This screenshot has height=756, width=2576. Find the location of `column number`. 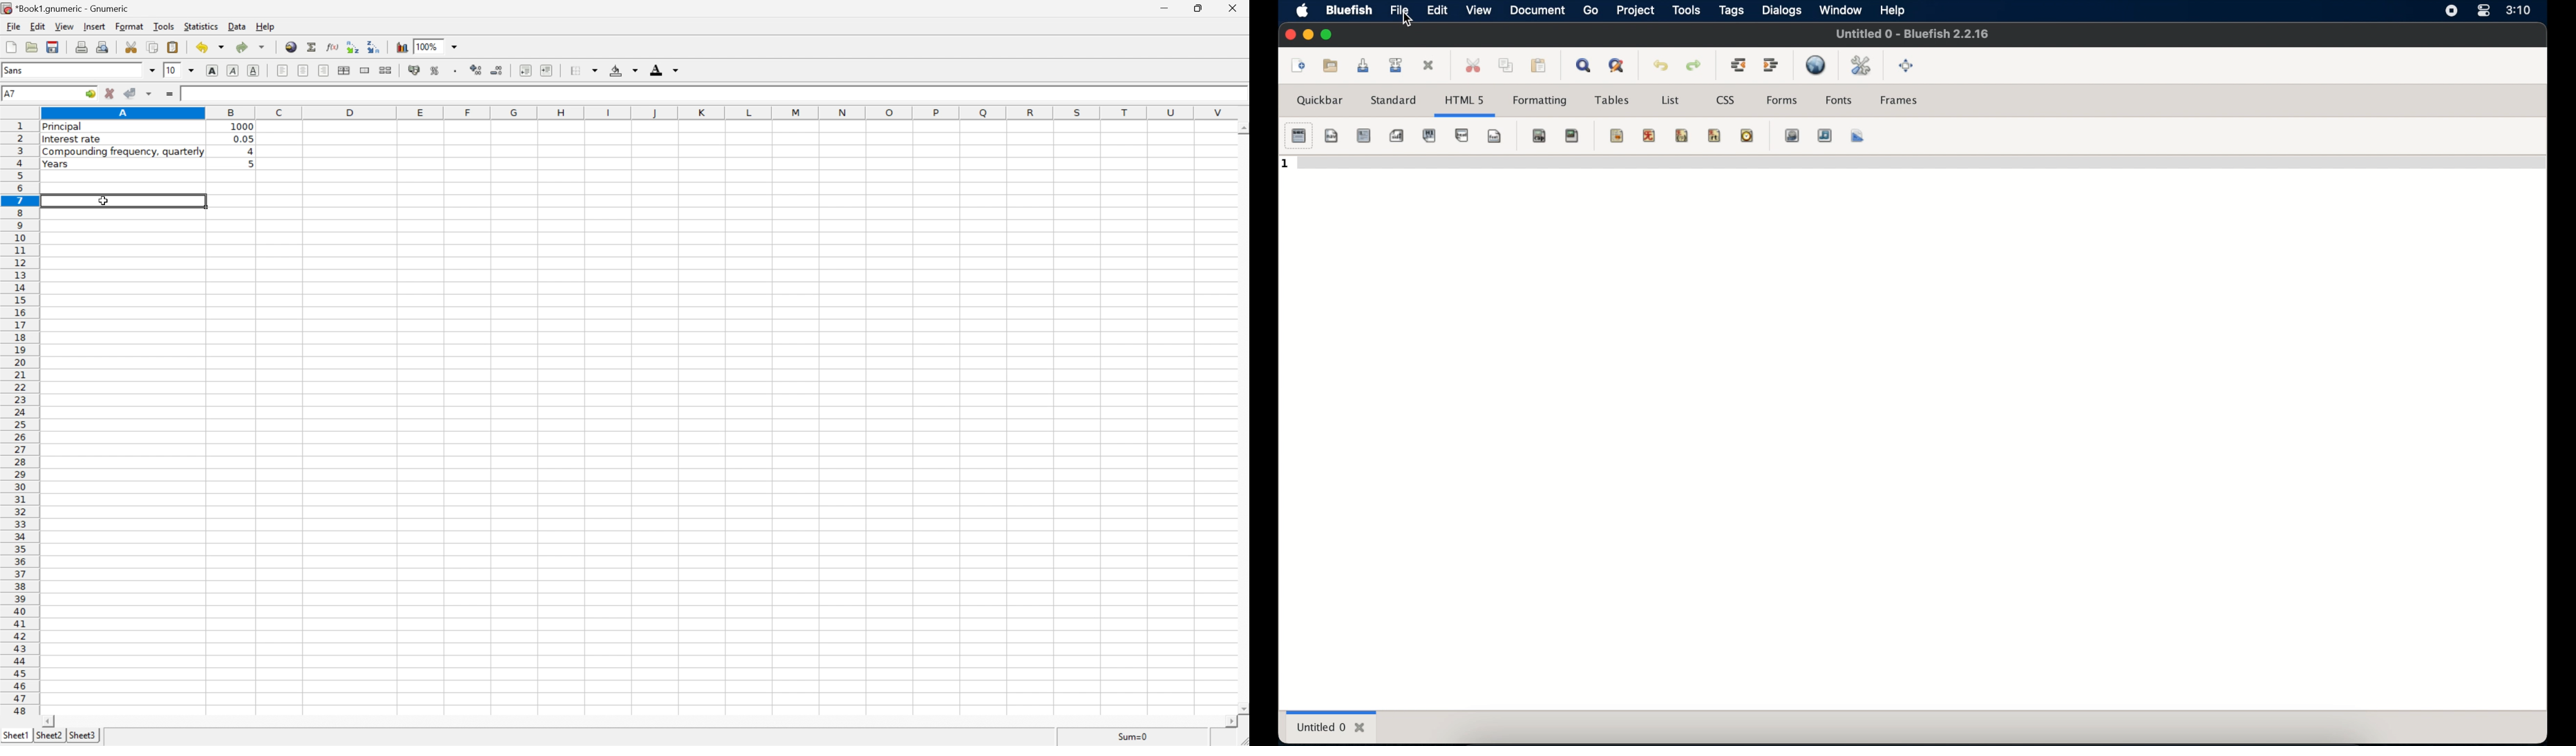

column number is located at coordinates (642, 112).